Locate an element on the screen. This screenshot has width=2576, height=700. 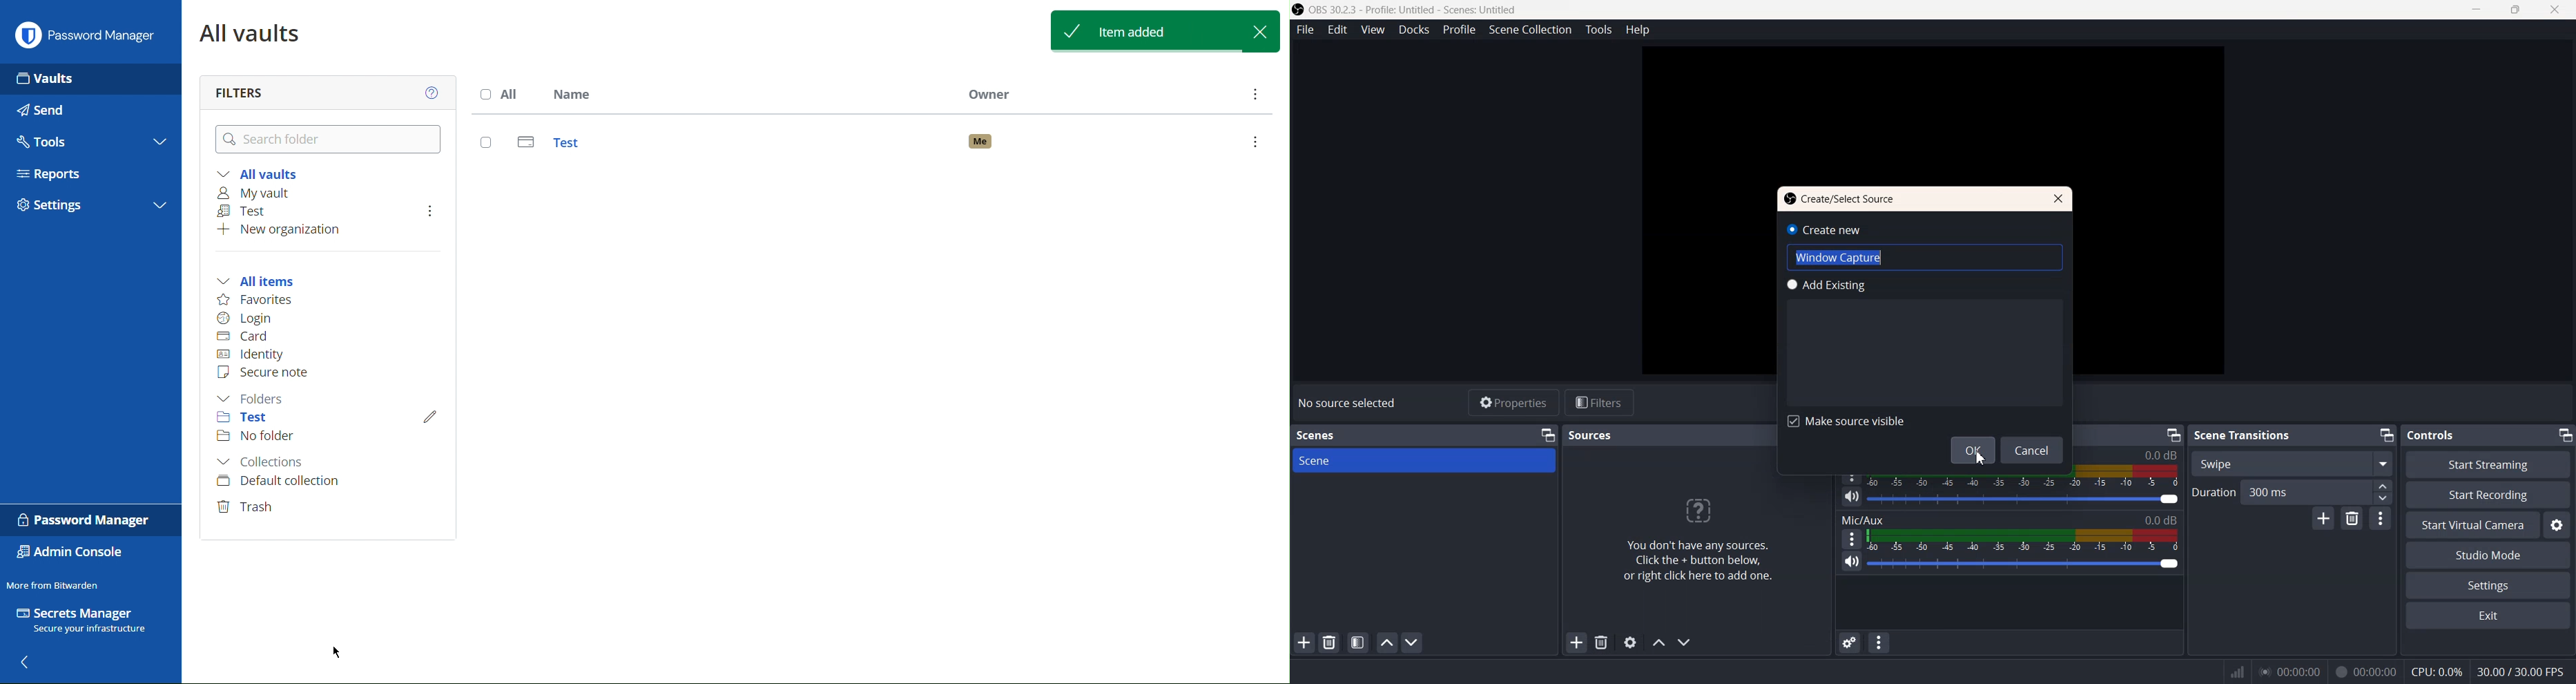
View is located at coordinates (1373, 30).